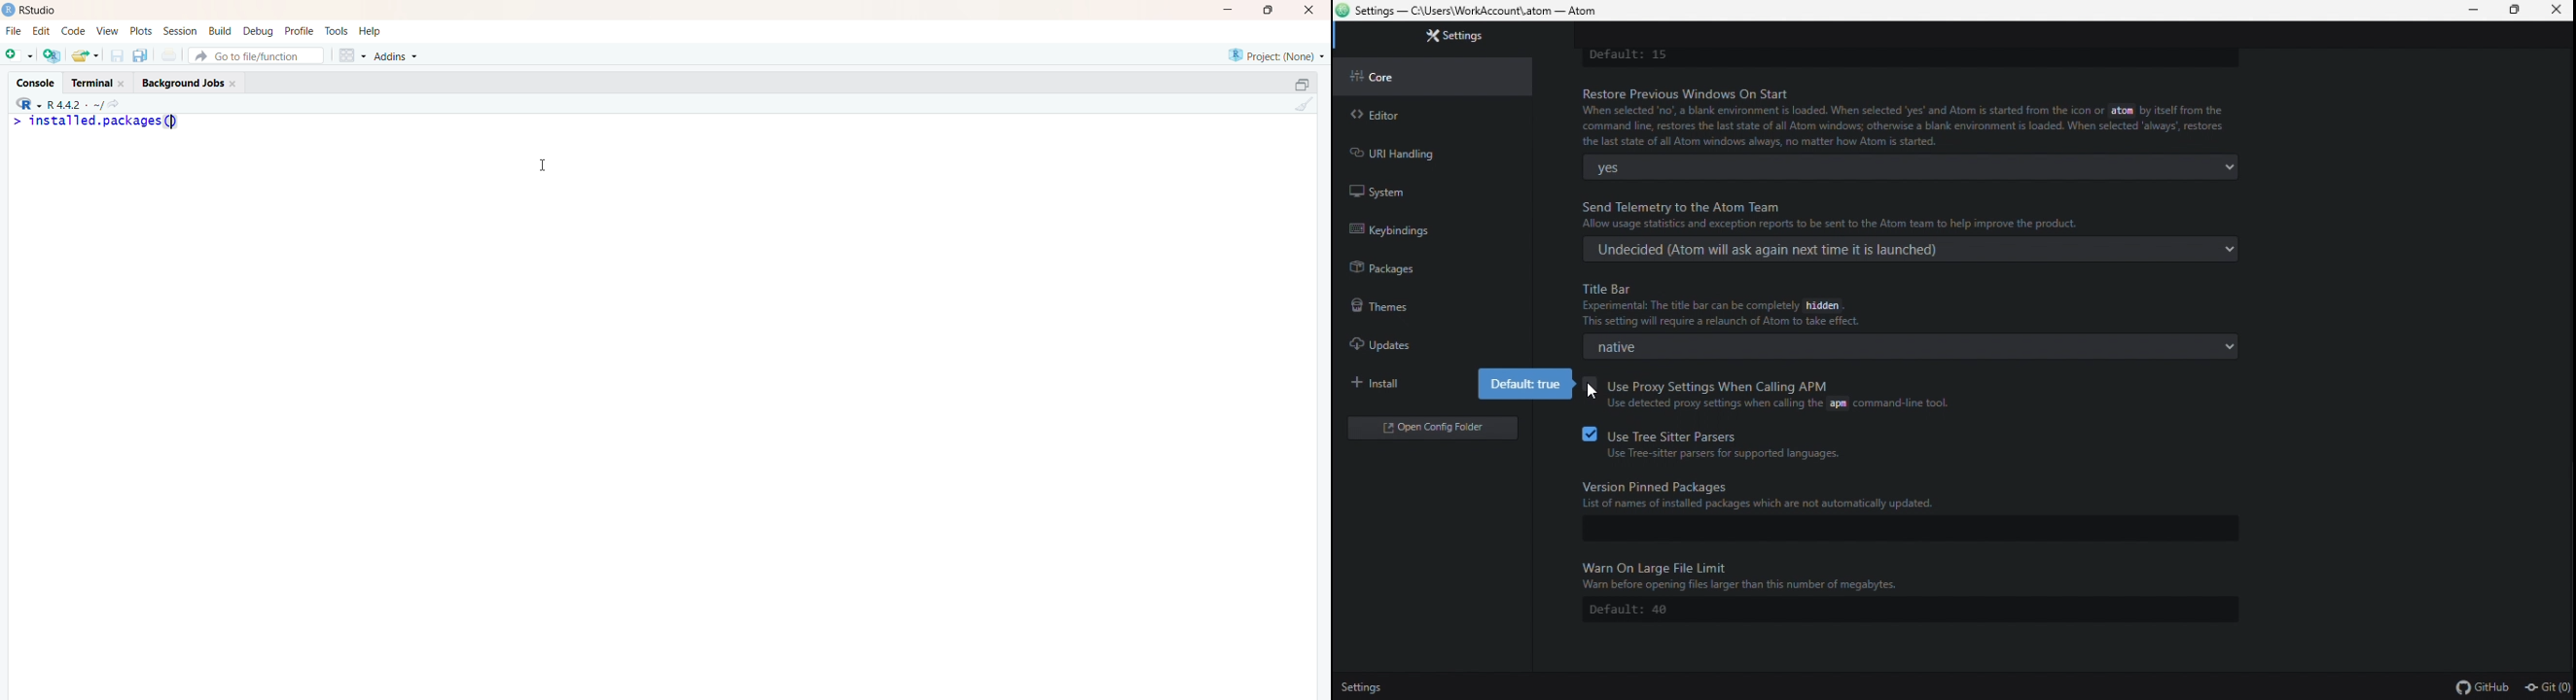 This screenshot has height=700, width=2576. Describe the element at coordinates (1275, 54) in the screenshot. I see `project(none)` at that location.